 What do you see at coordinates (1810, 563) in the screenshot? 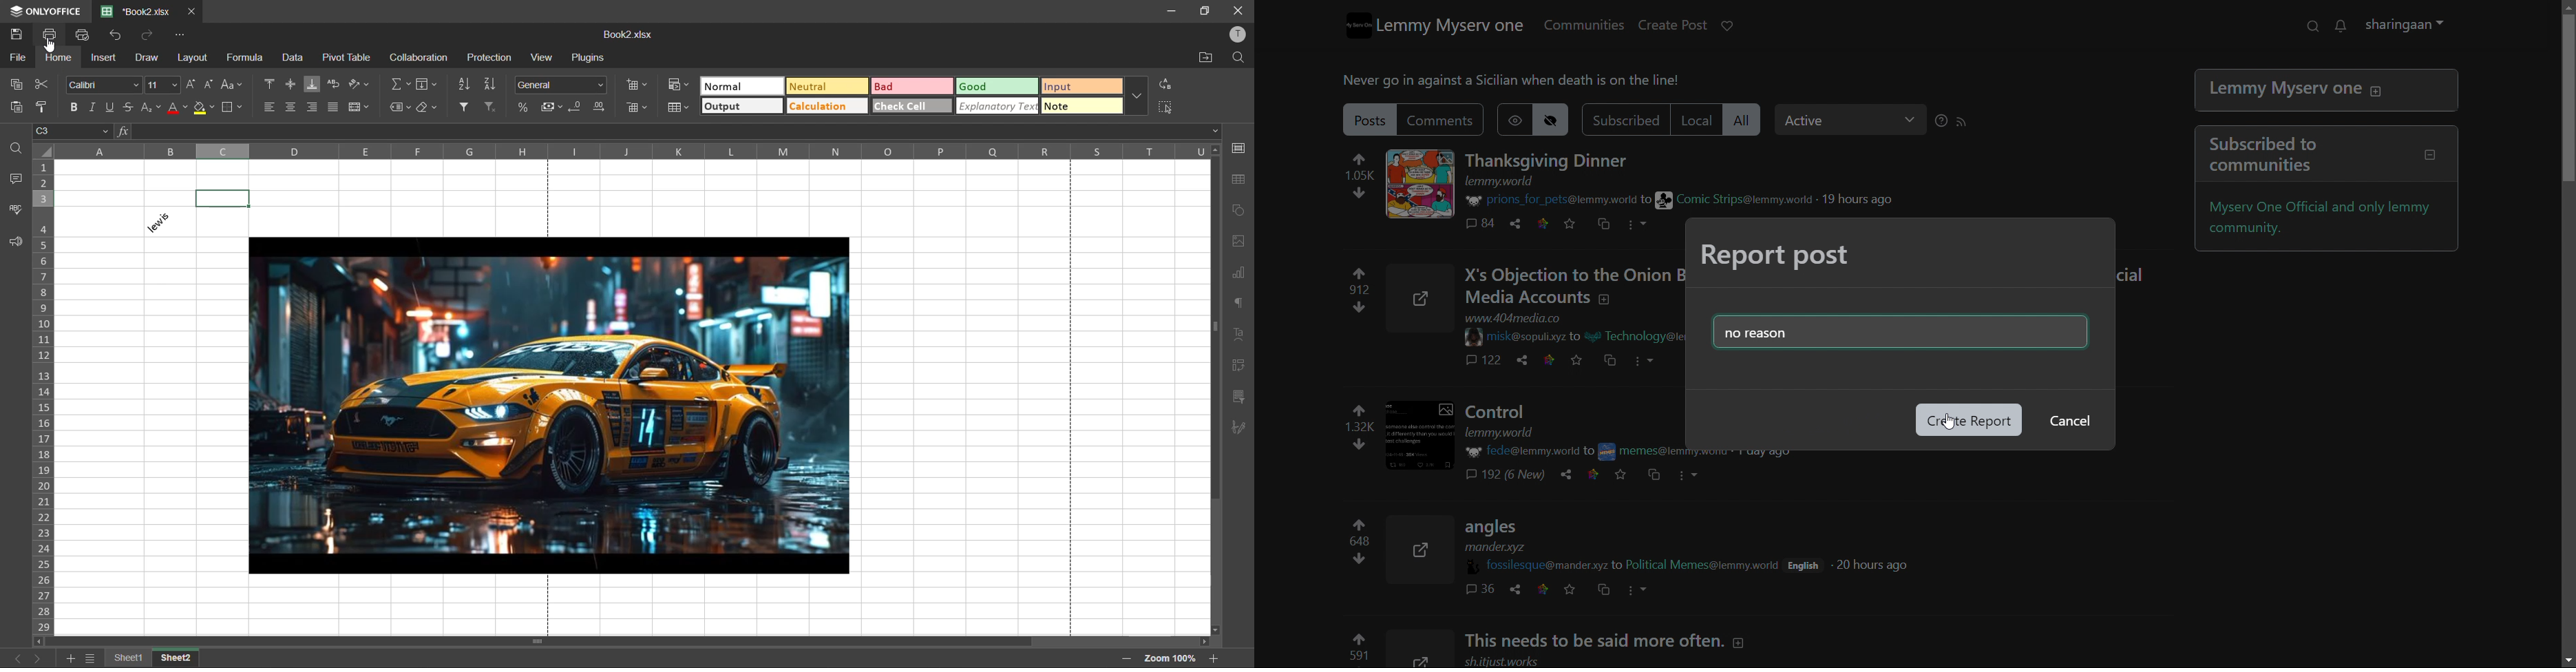
I see `English` at bounding box center [1810, 563].